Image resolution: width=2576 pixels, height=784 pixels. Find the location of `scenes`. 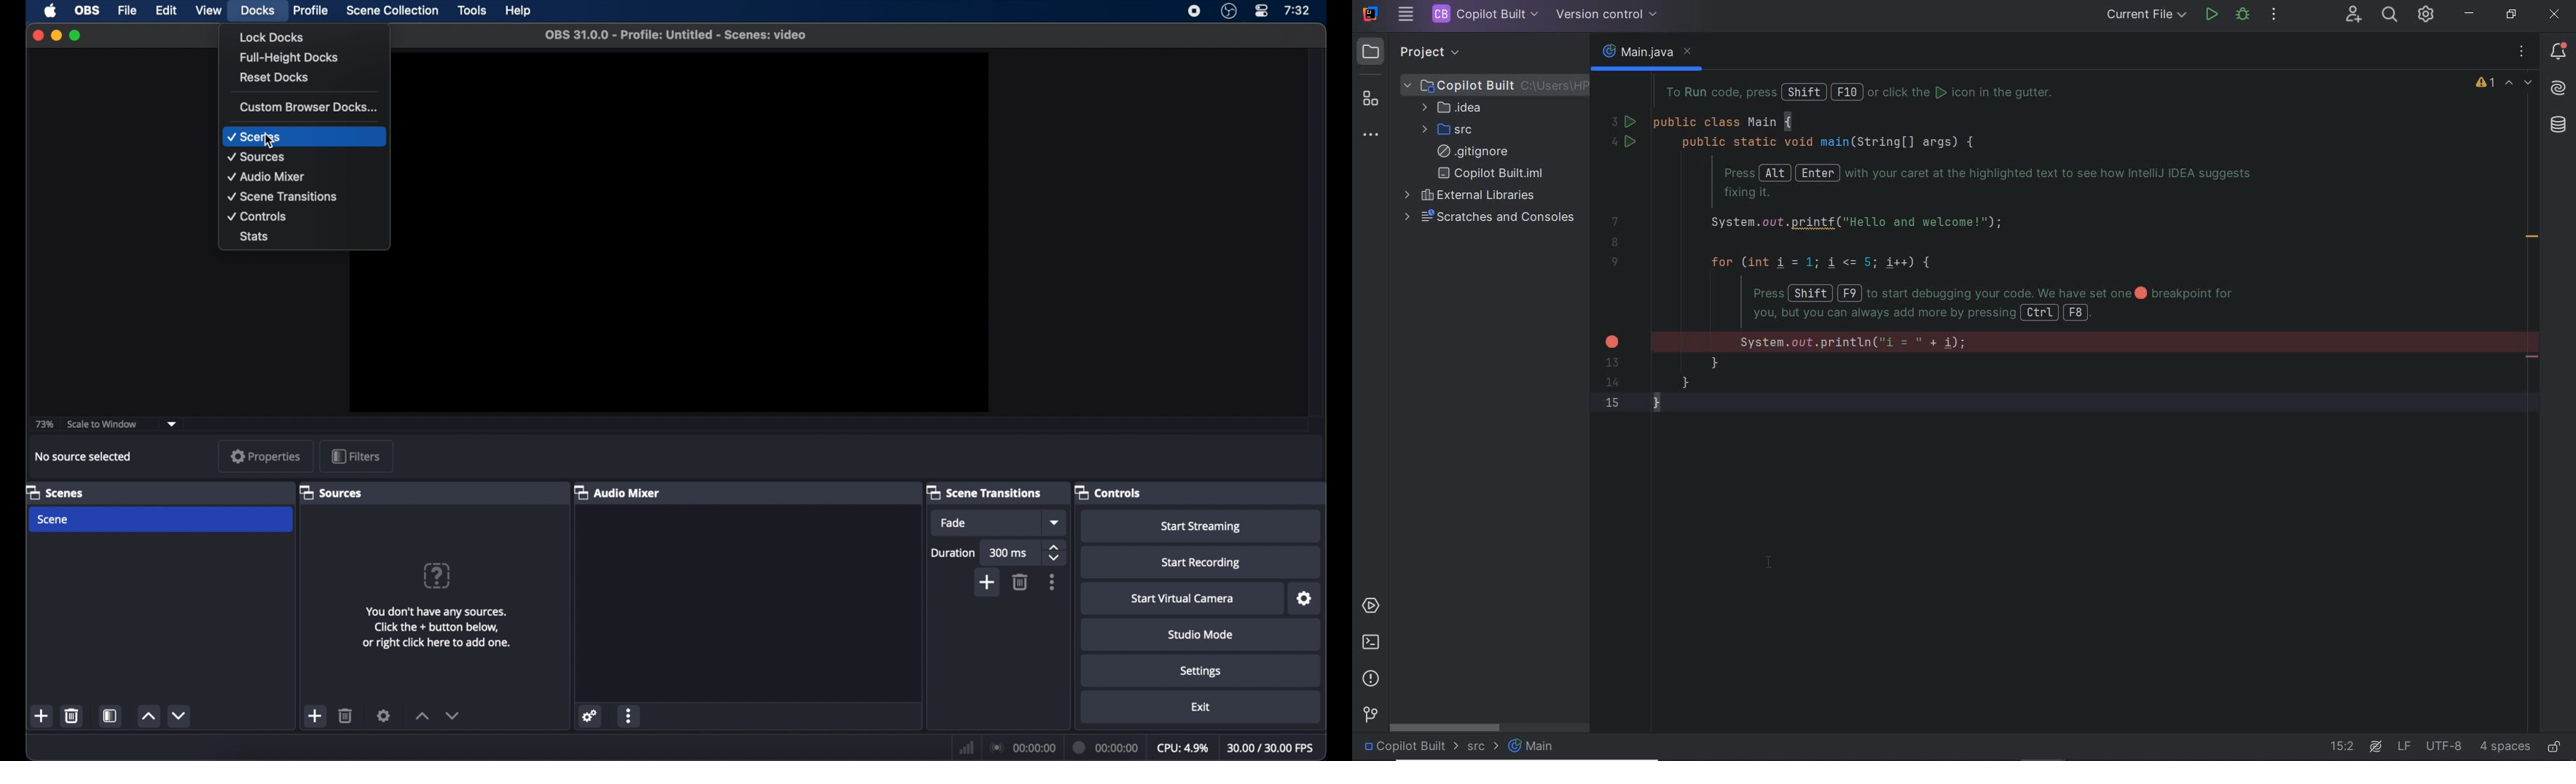

scenes is located at coordinates (255, 137).